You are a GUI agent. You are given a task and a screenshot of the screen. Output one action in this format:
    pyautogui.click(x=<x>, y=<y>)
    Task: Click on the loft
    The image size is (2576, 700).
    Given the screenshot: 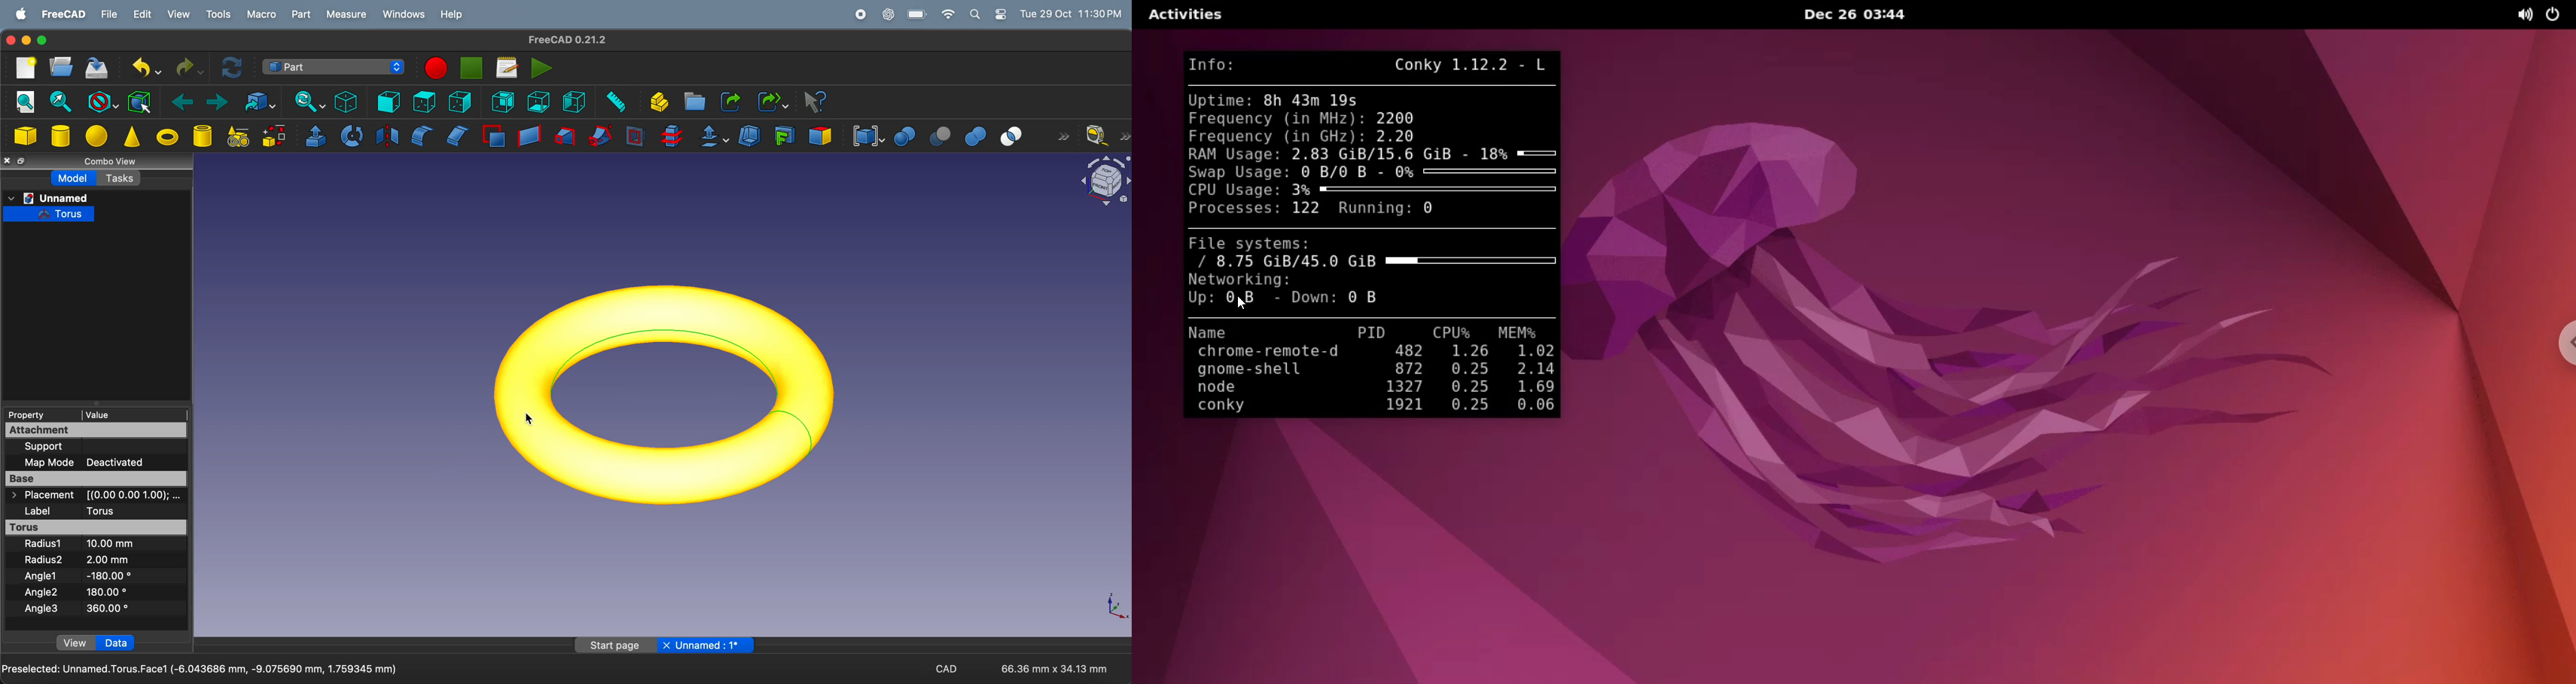 What is the action you would take?
    pyautogui.click(x=566, y=135)
    